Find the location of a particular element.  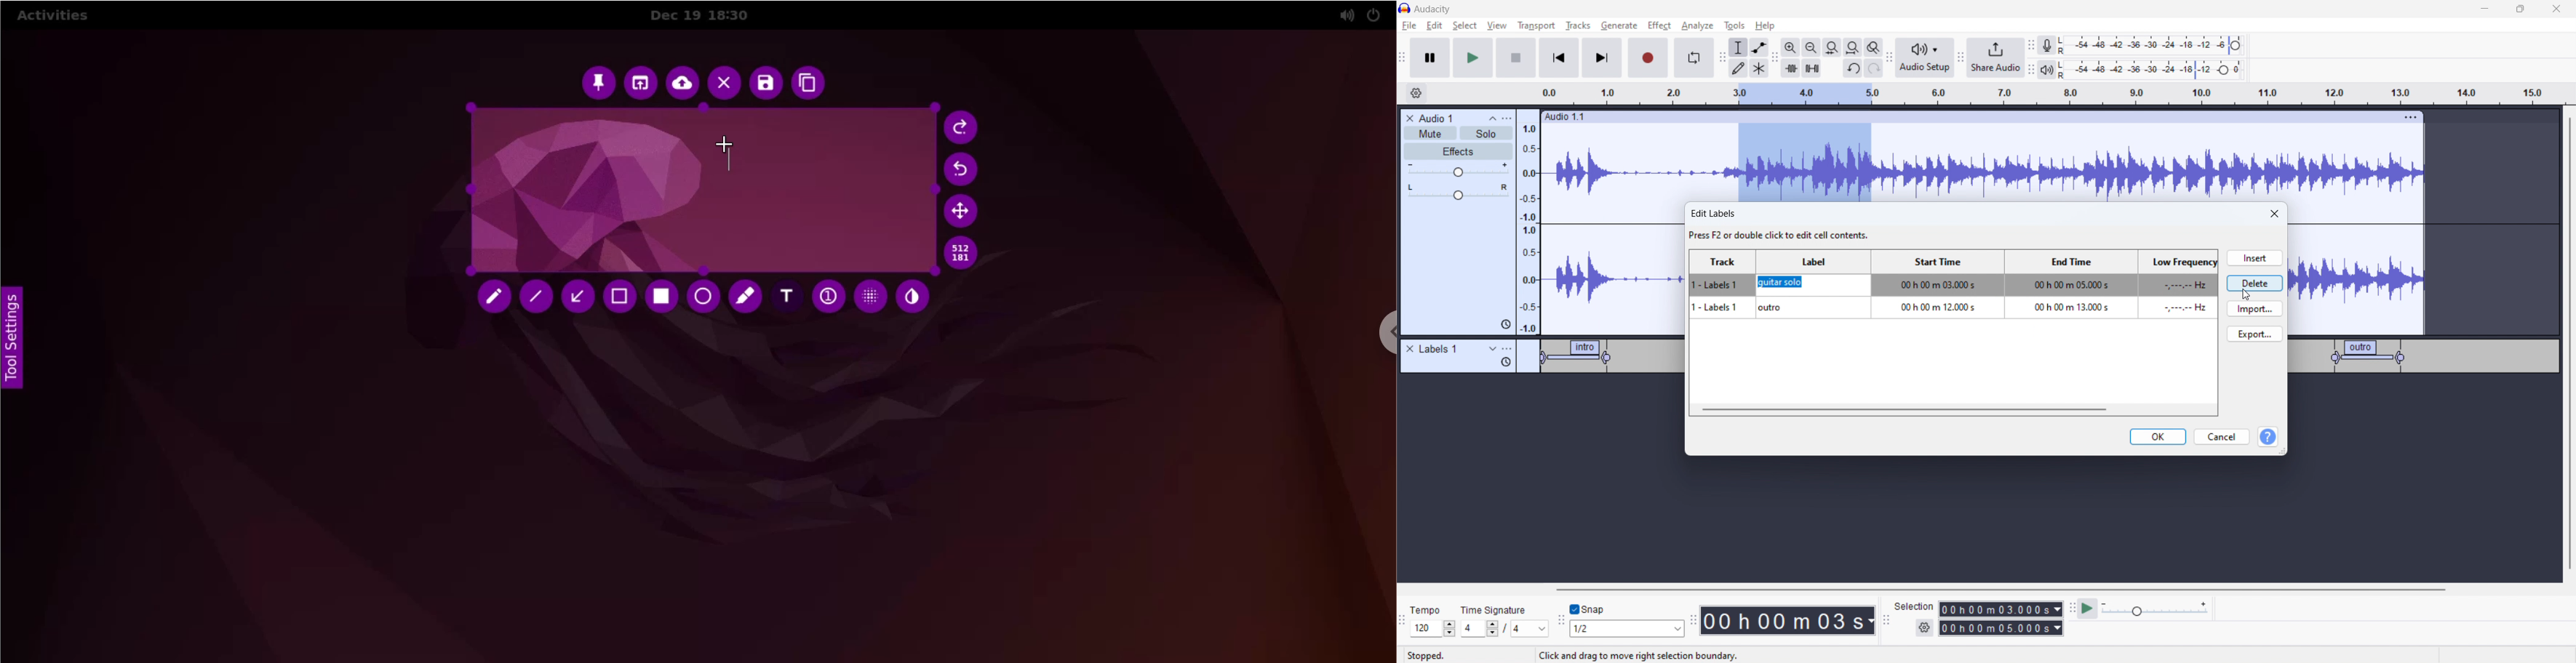

zoom out is located at coordinates (1811, 47).